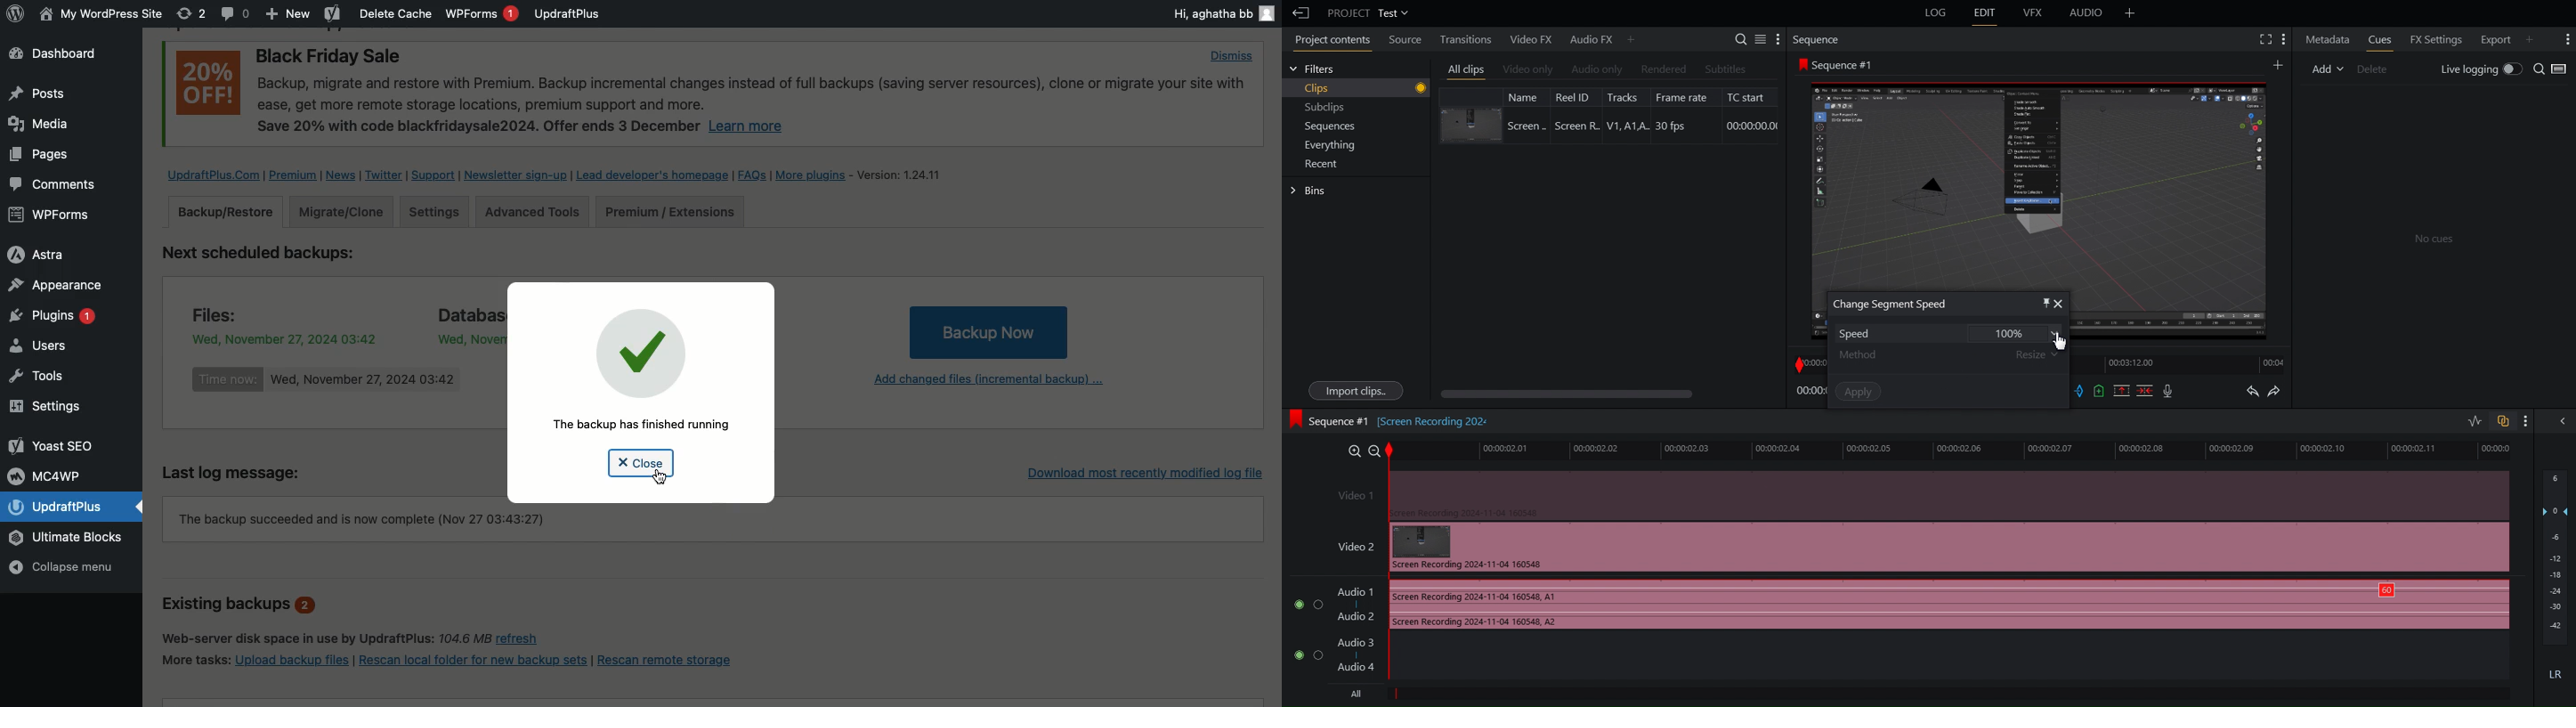  I want to click on Wed, November 27, 2024 03:42, so click(284, 337).